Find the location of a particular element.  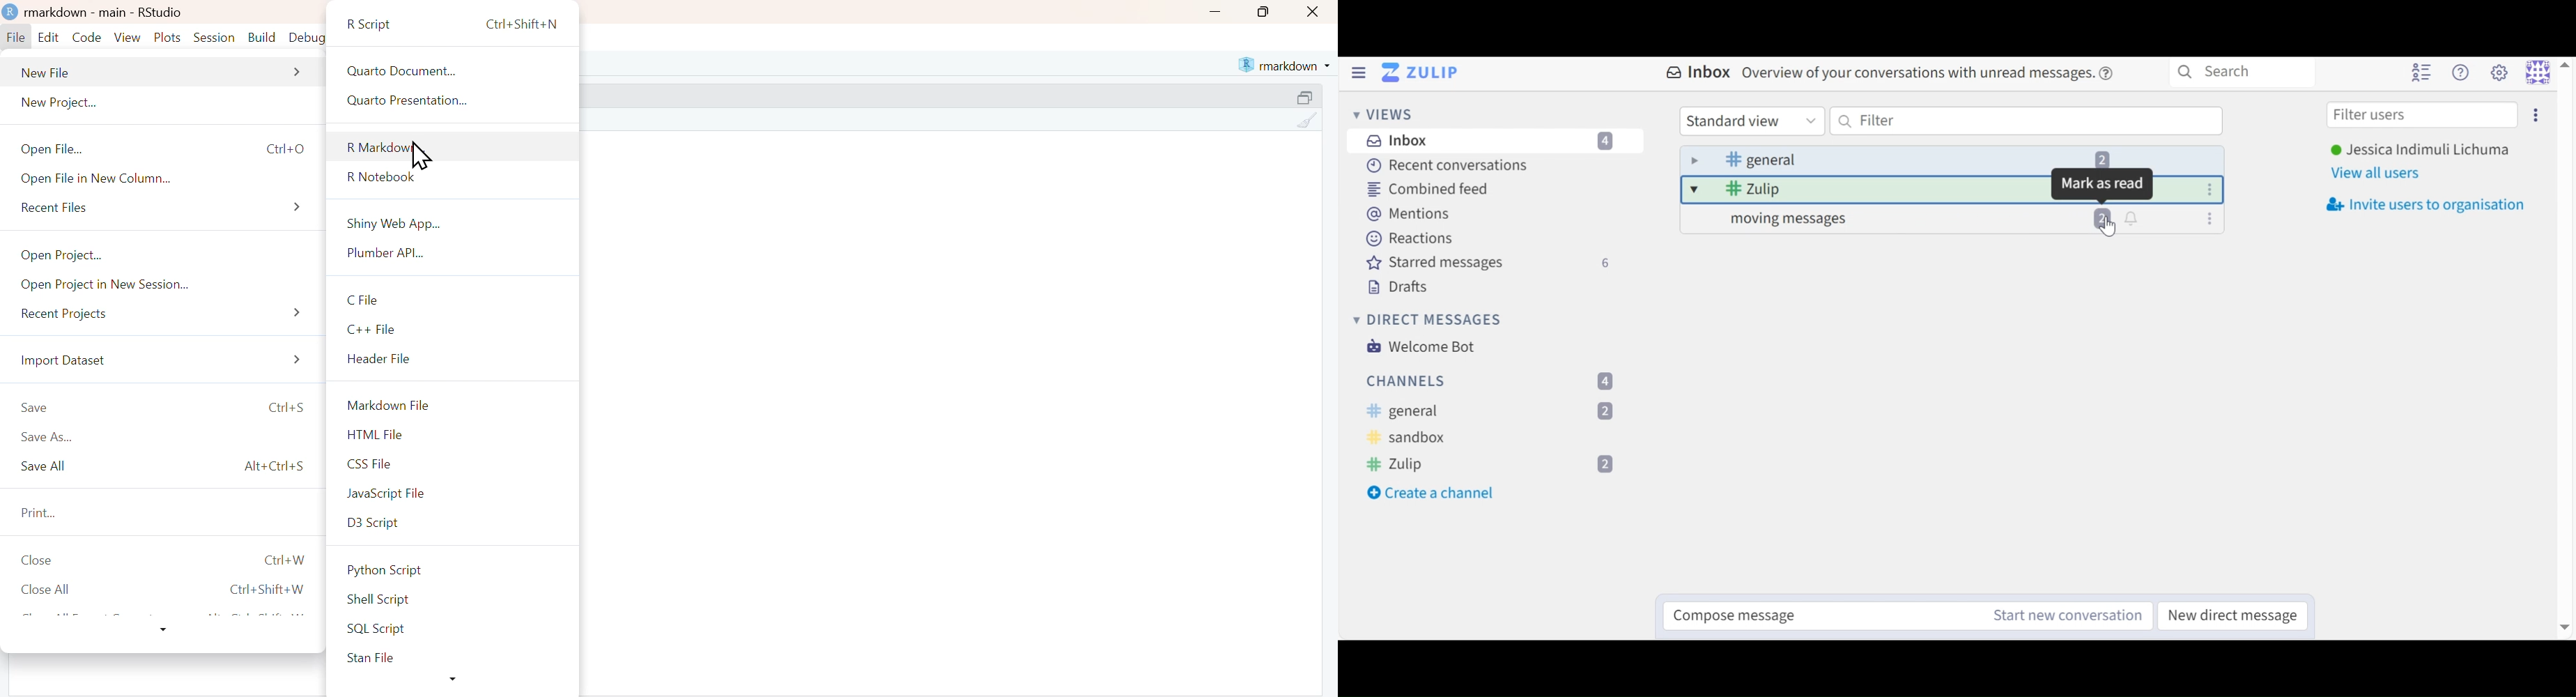

open file in new column is located at coordinates (169, 178).